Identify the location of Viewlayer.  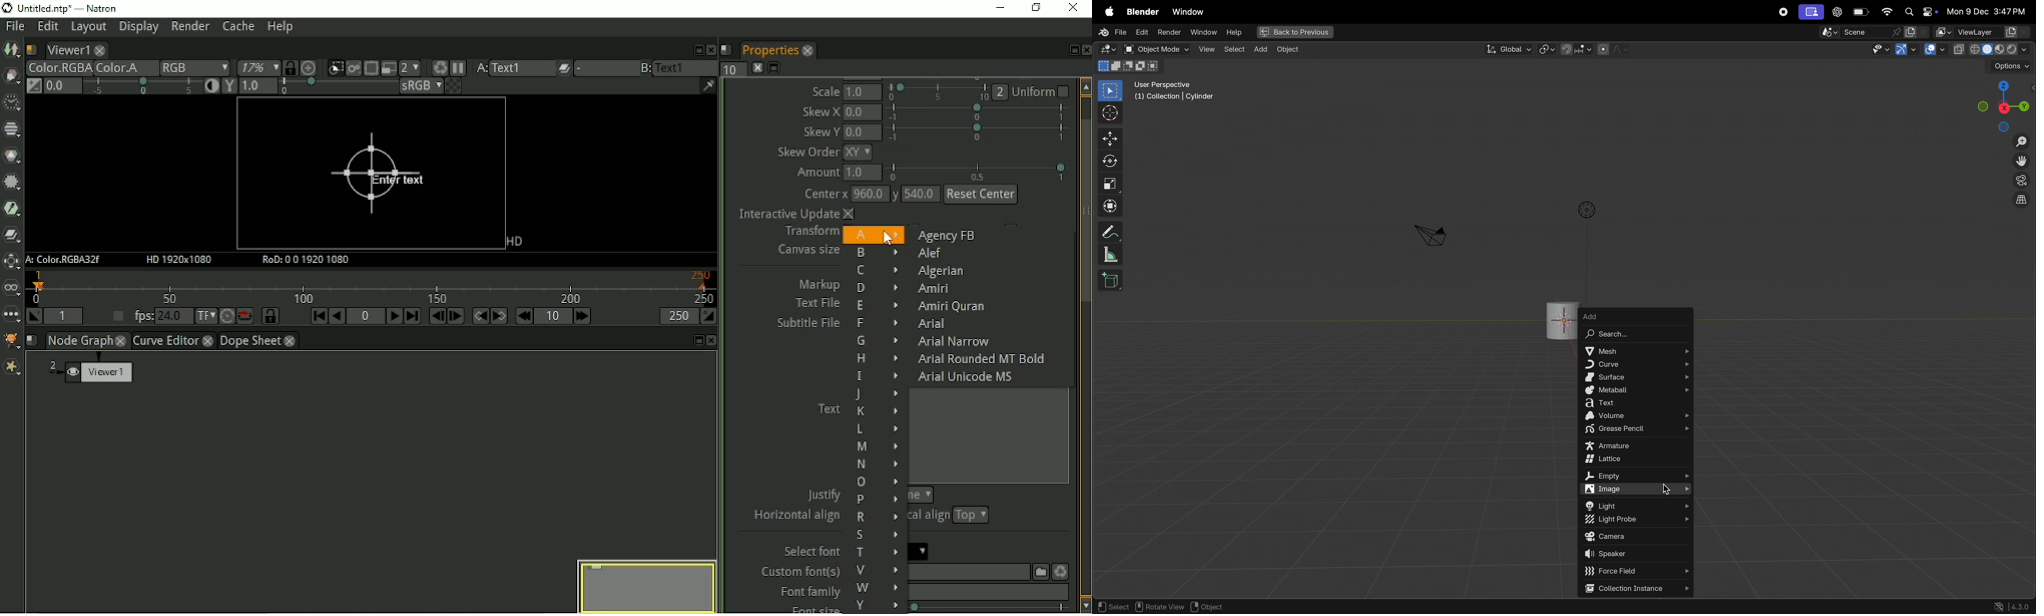
(1983, 32).